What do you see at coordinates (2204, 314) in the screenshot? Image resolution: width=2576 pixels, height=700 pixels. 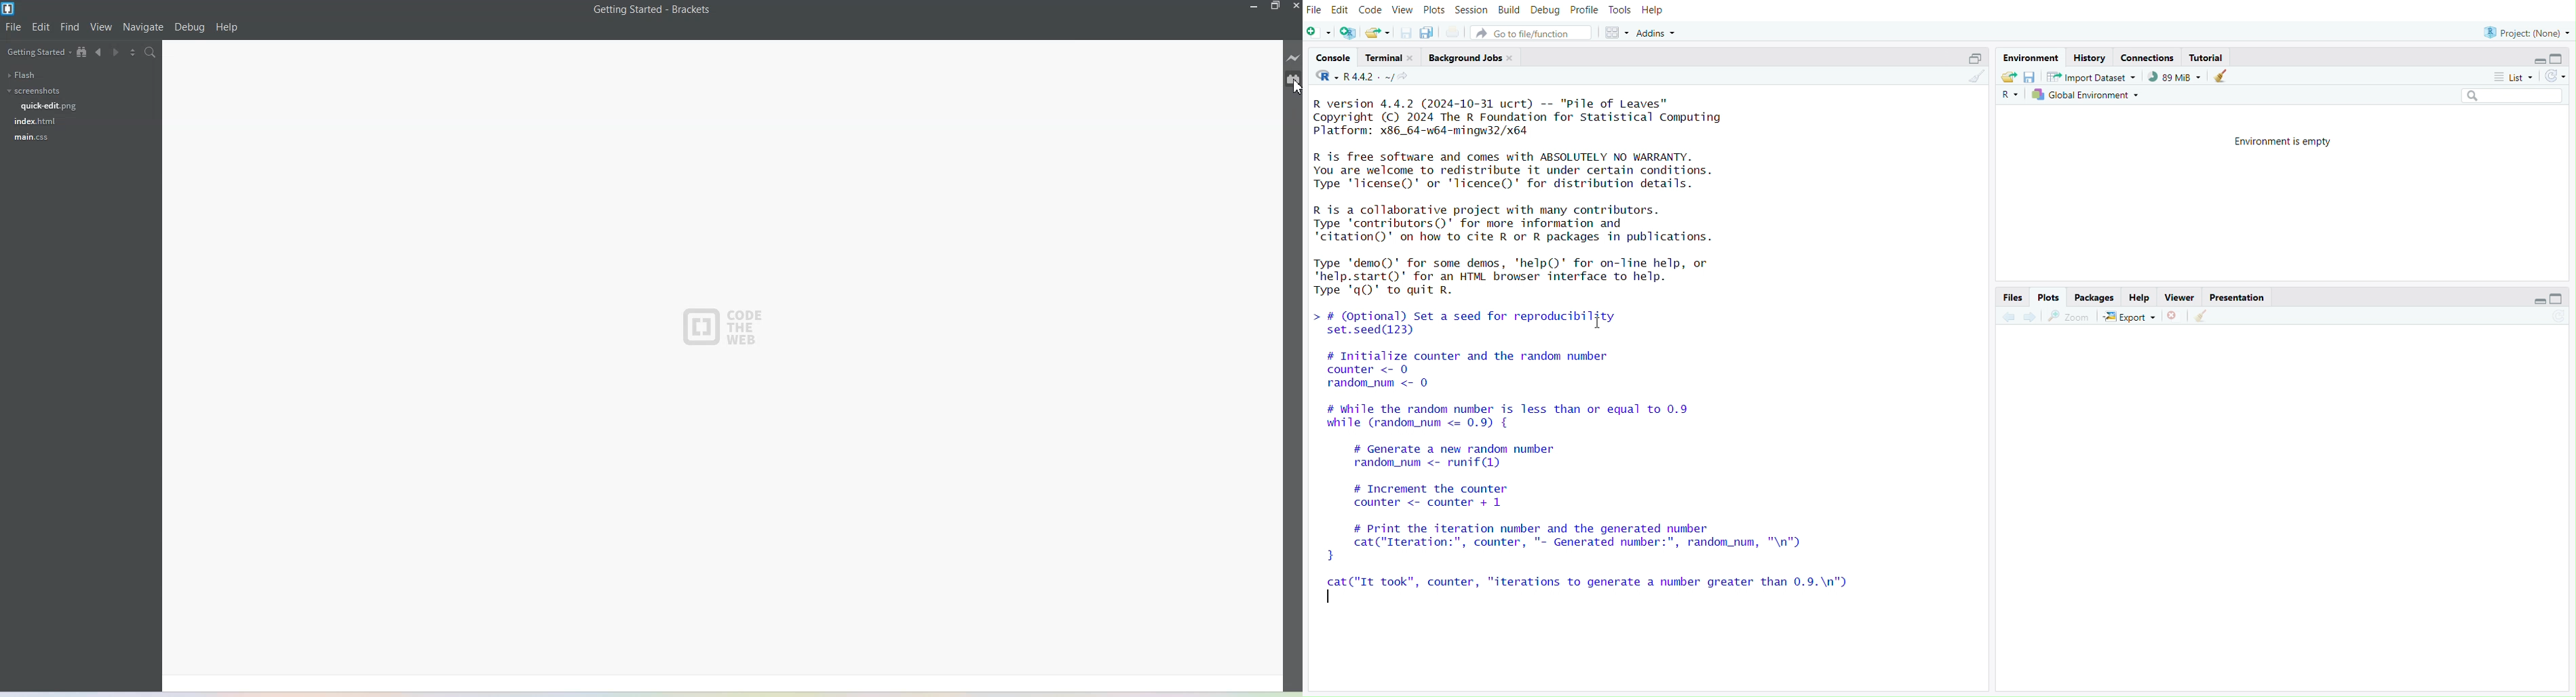 I see `Clear Console (Ctrl + L)` at bounding box center [2204, 314].